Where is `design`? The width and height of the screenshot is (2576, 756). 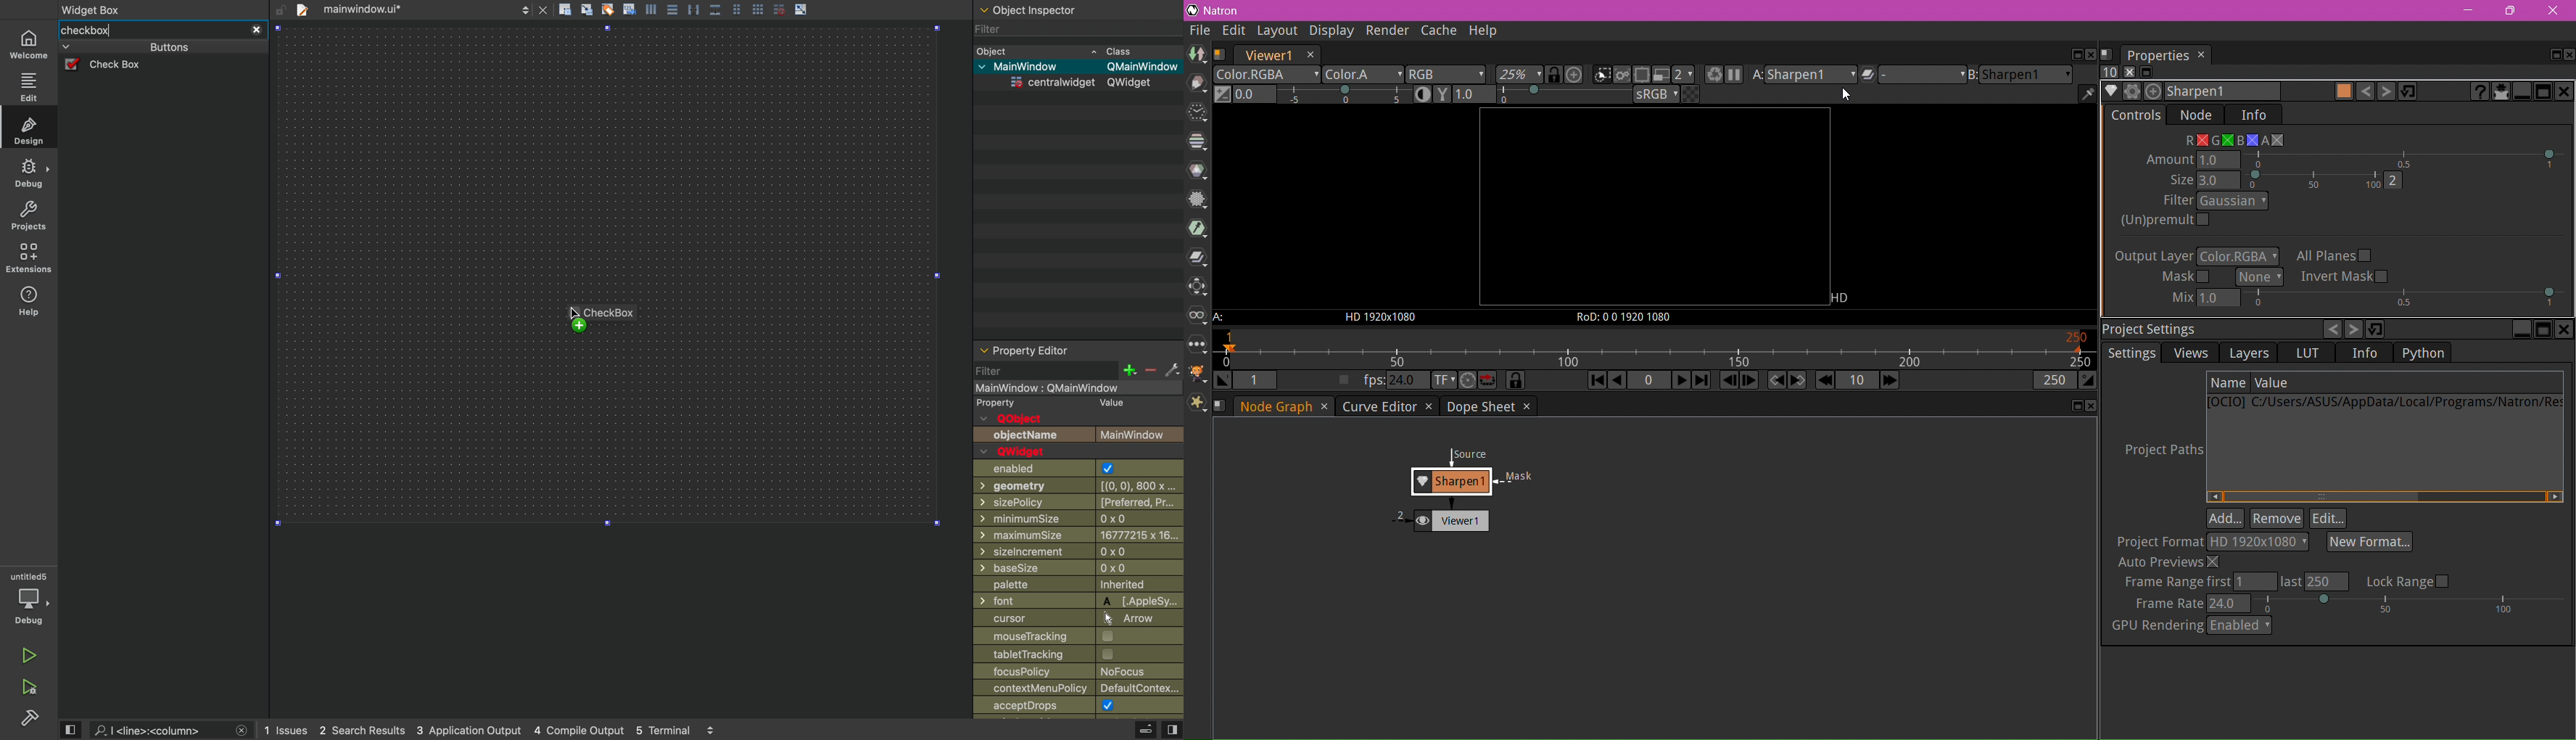 design is located at coordinates (29, 130).